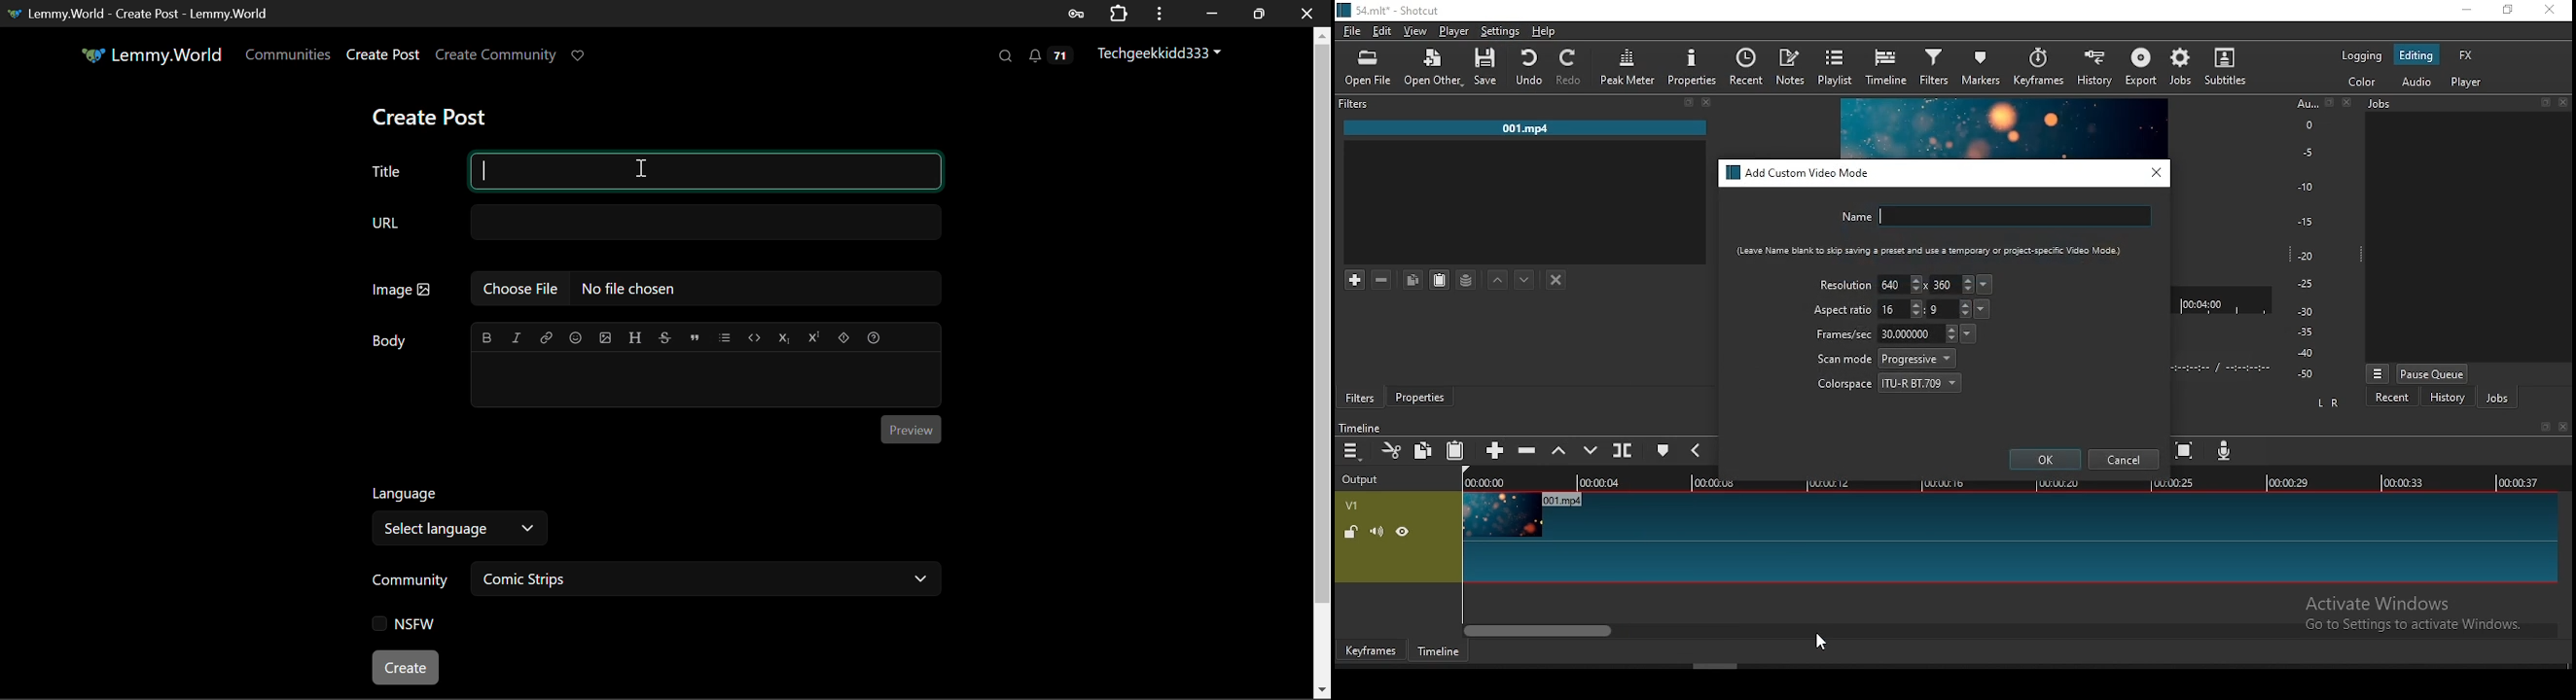 The height and width of the screenshot is (700, 2576). I want to click on properties, so click(1418, 394).